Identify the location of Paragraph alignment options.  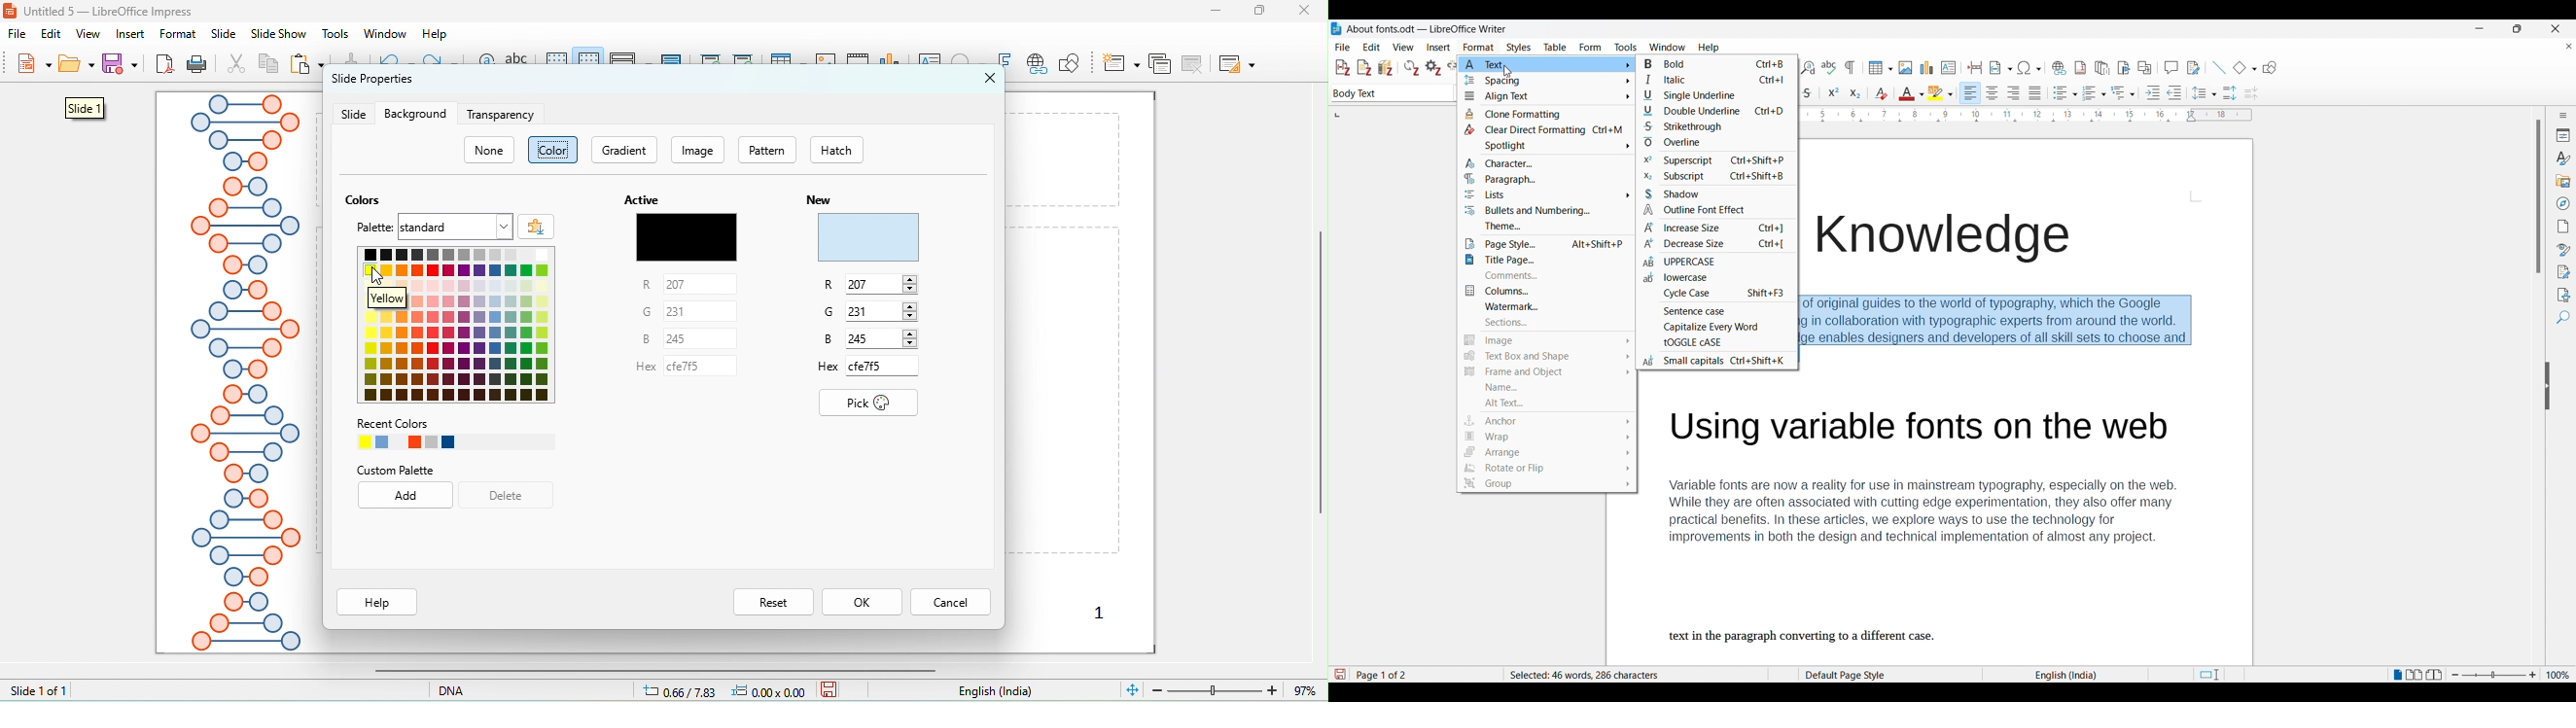
(2002, 93).